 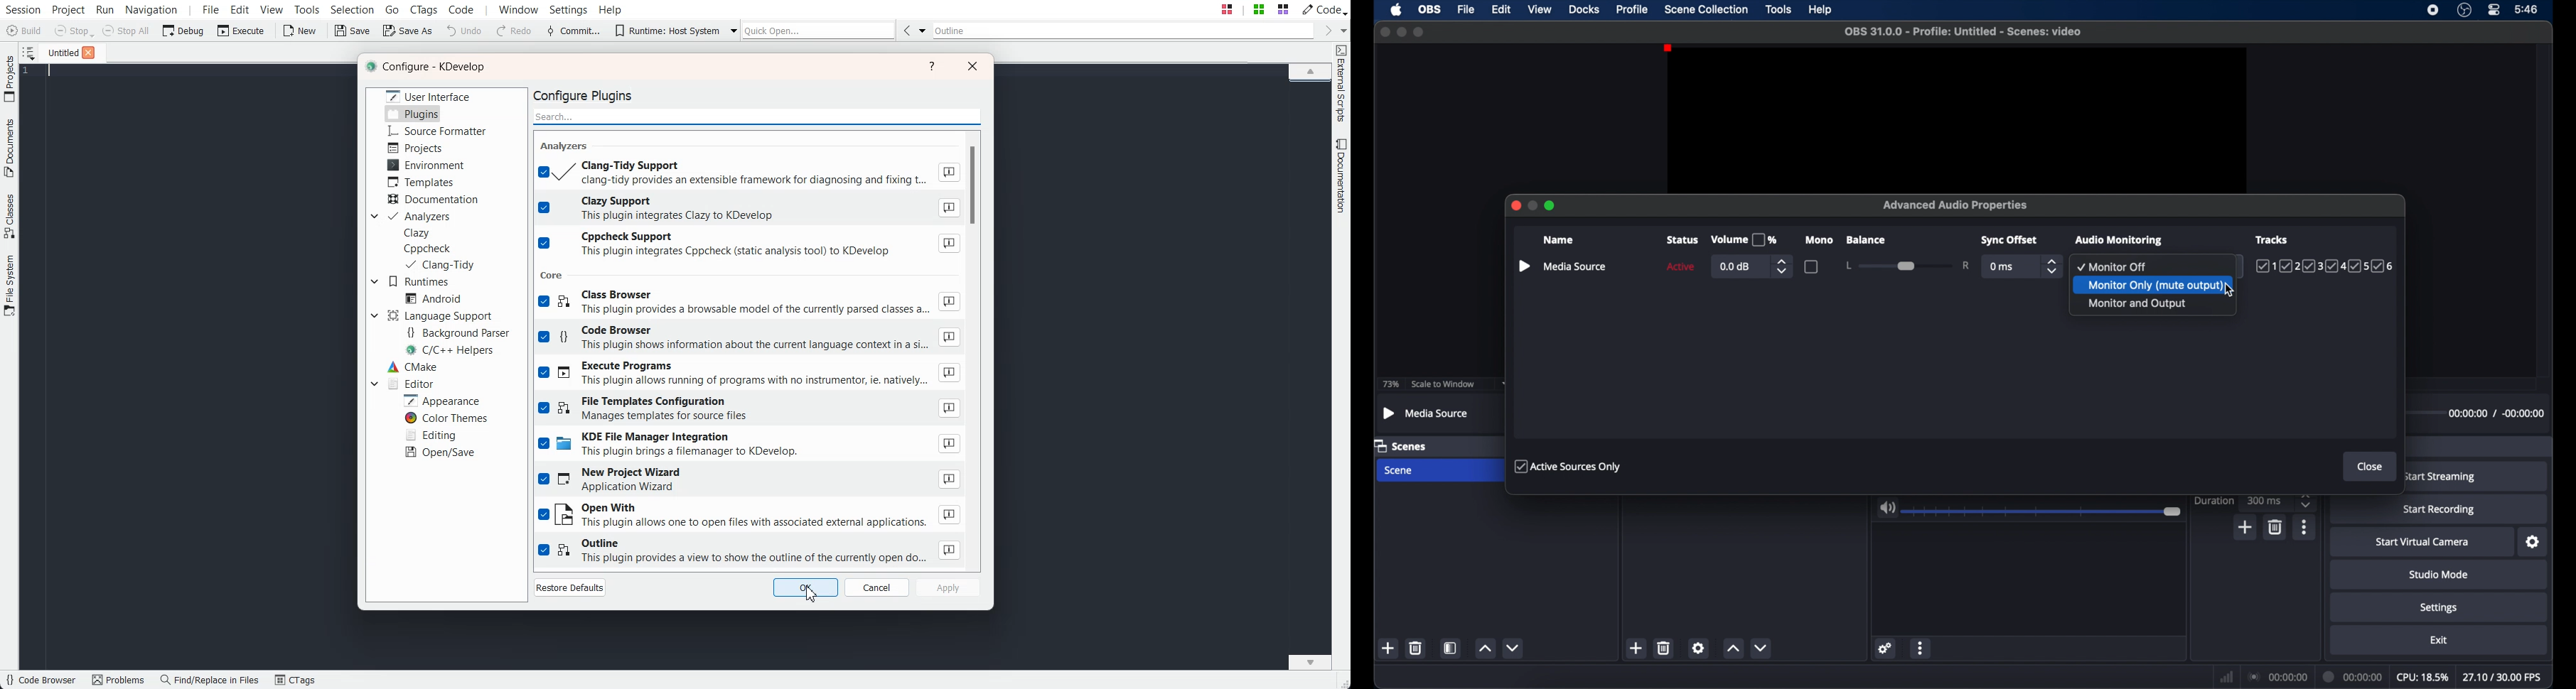 What do you see at coordinates (1884, 648) in the screenshot?
I see `settings` at bounding box center [1884, 648].